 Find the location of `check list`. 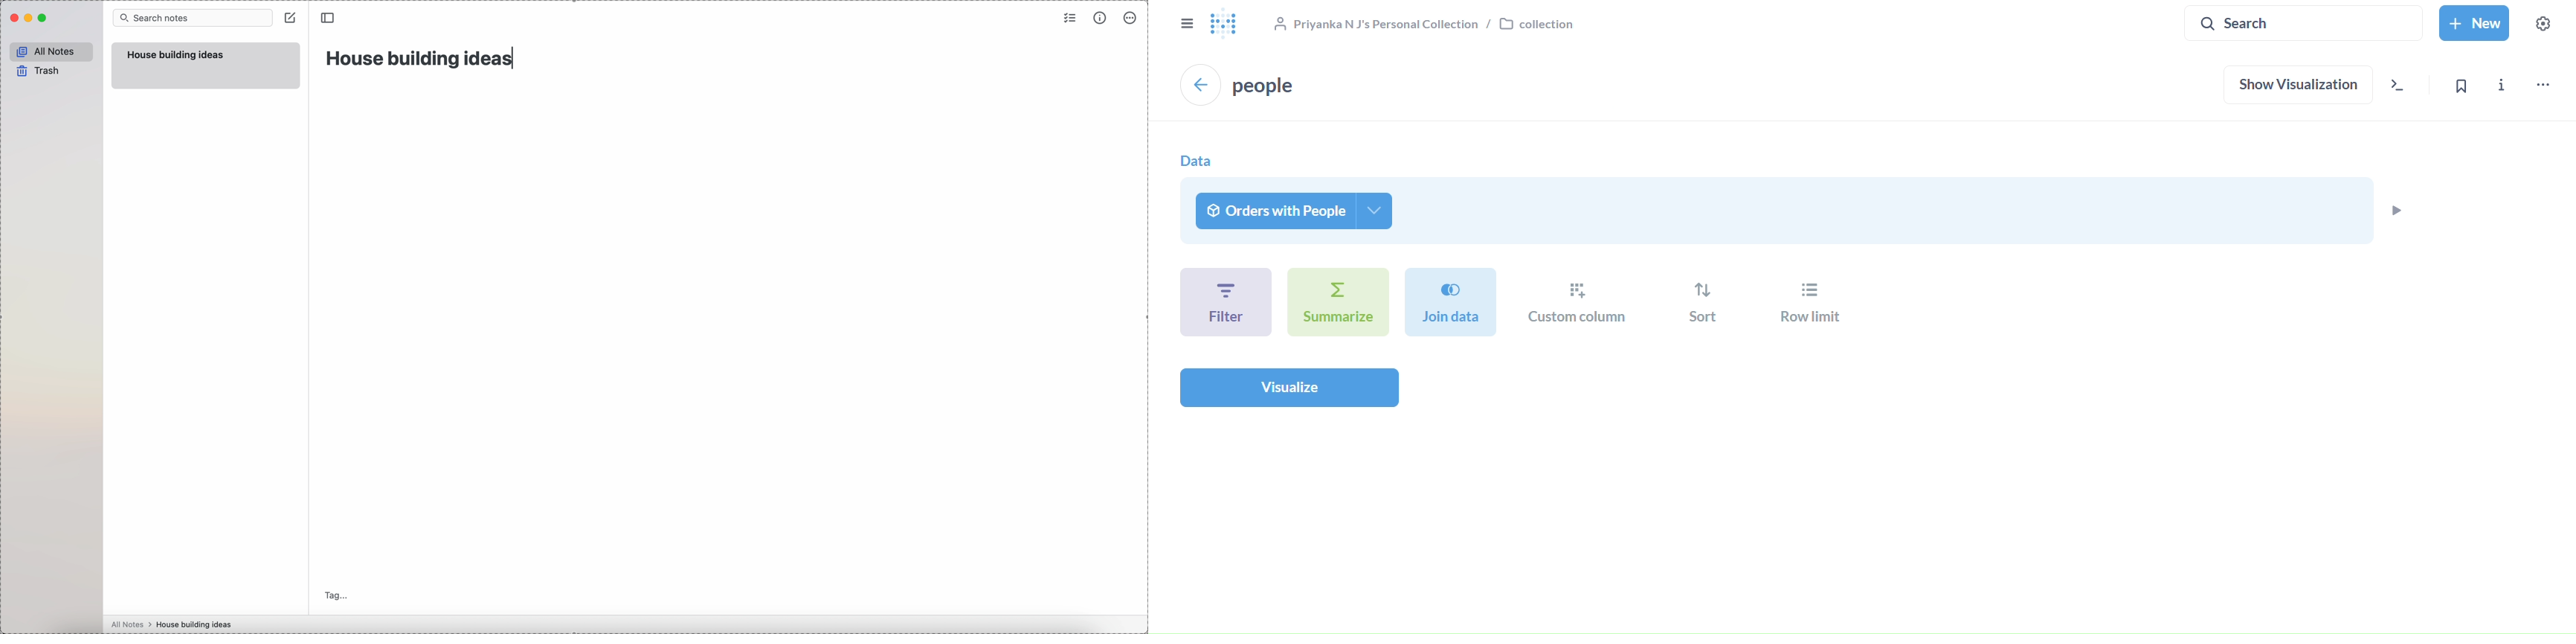

check list is located at coordinates (1069, 19).